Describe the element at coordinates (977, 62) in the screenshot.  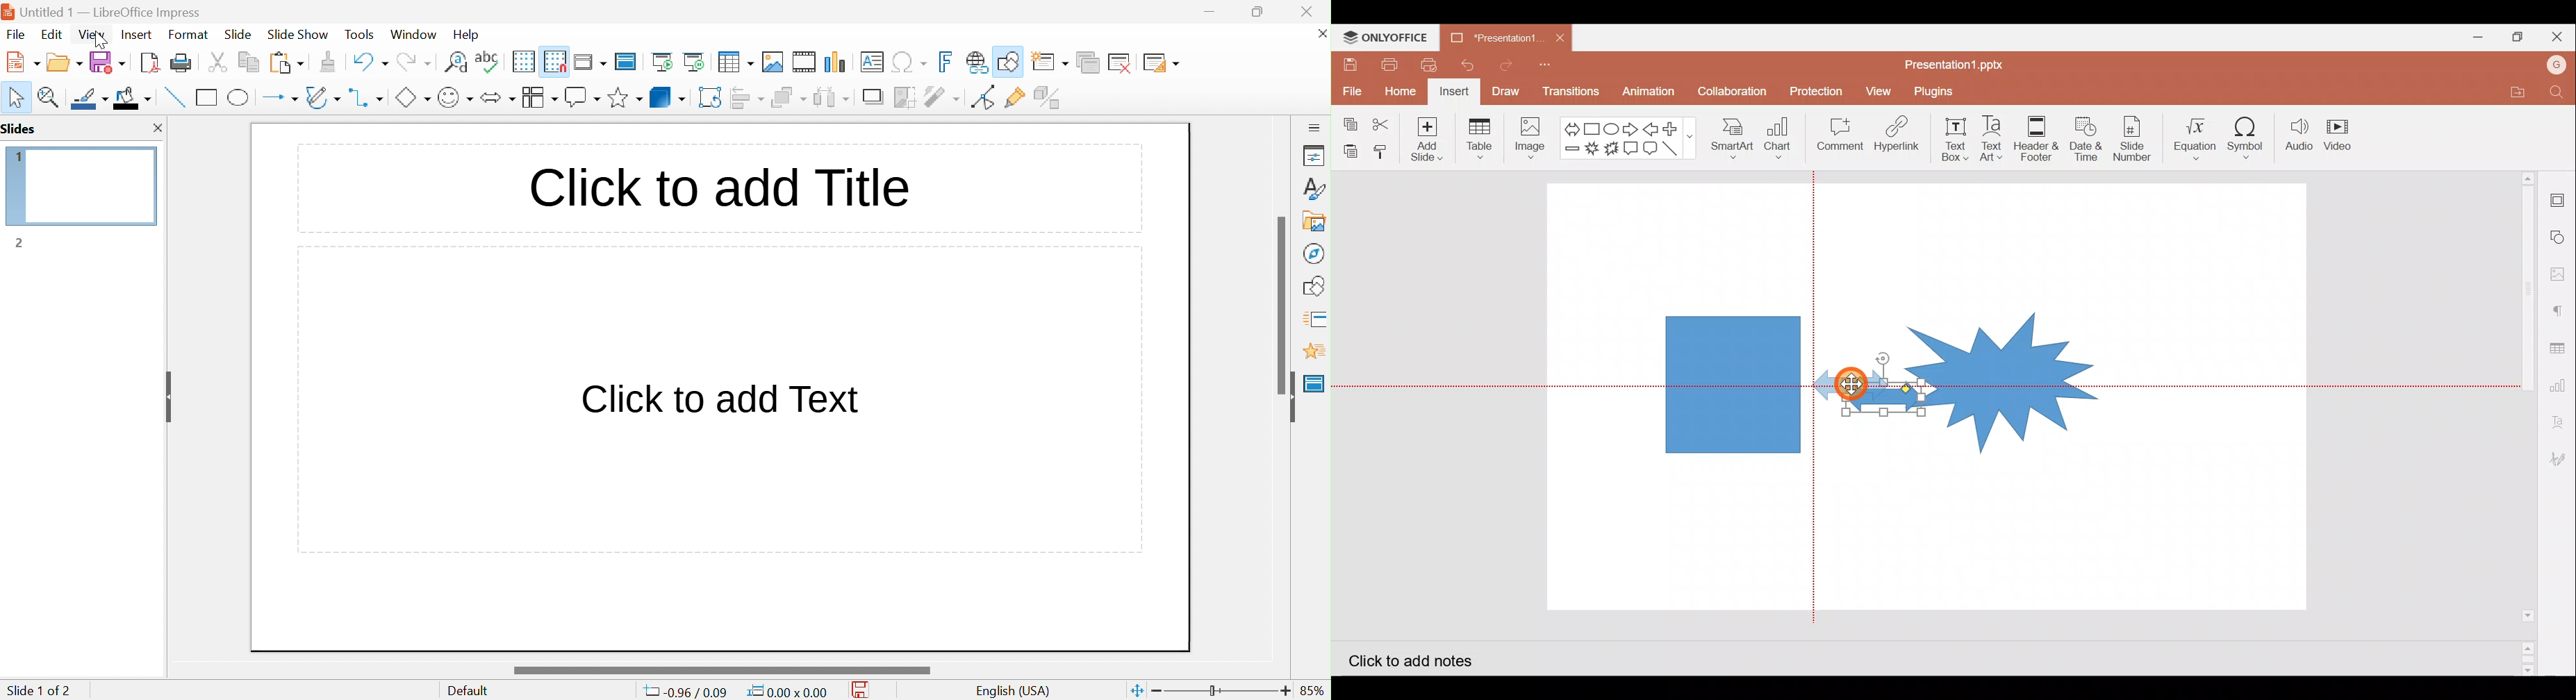
I see `insert hyperlink` at that location.